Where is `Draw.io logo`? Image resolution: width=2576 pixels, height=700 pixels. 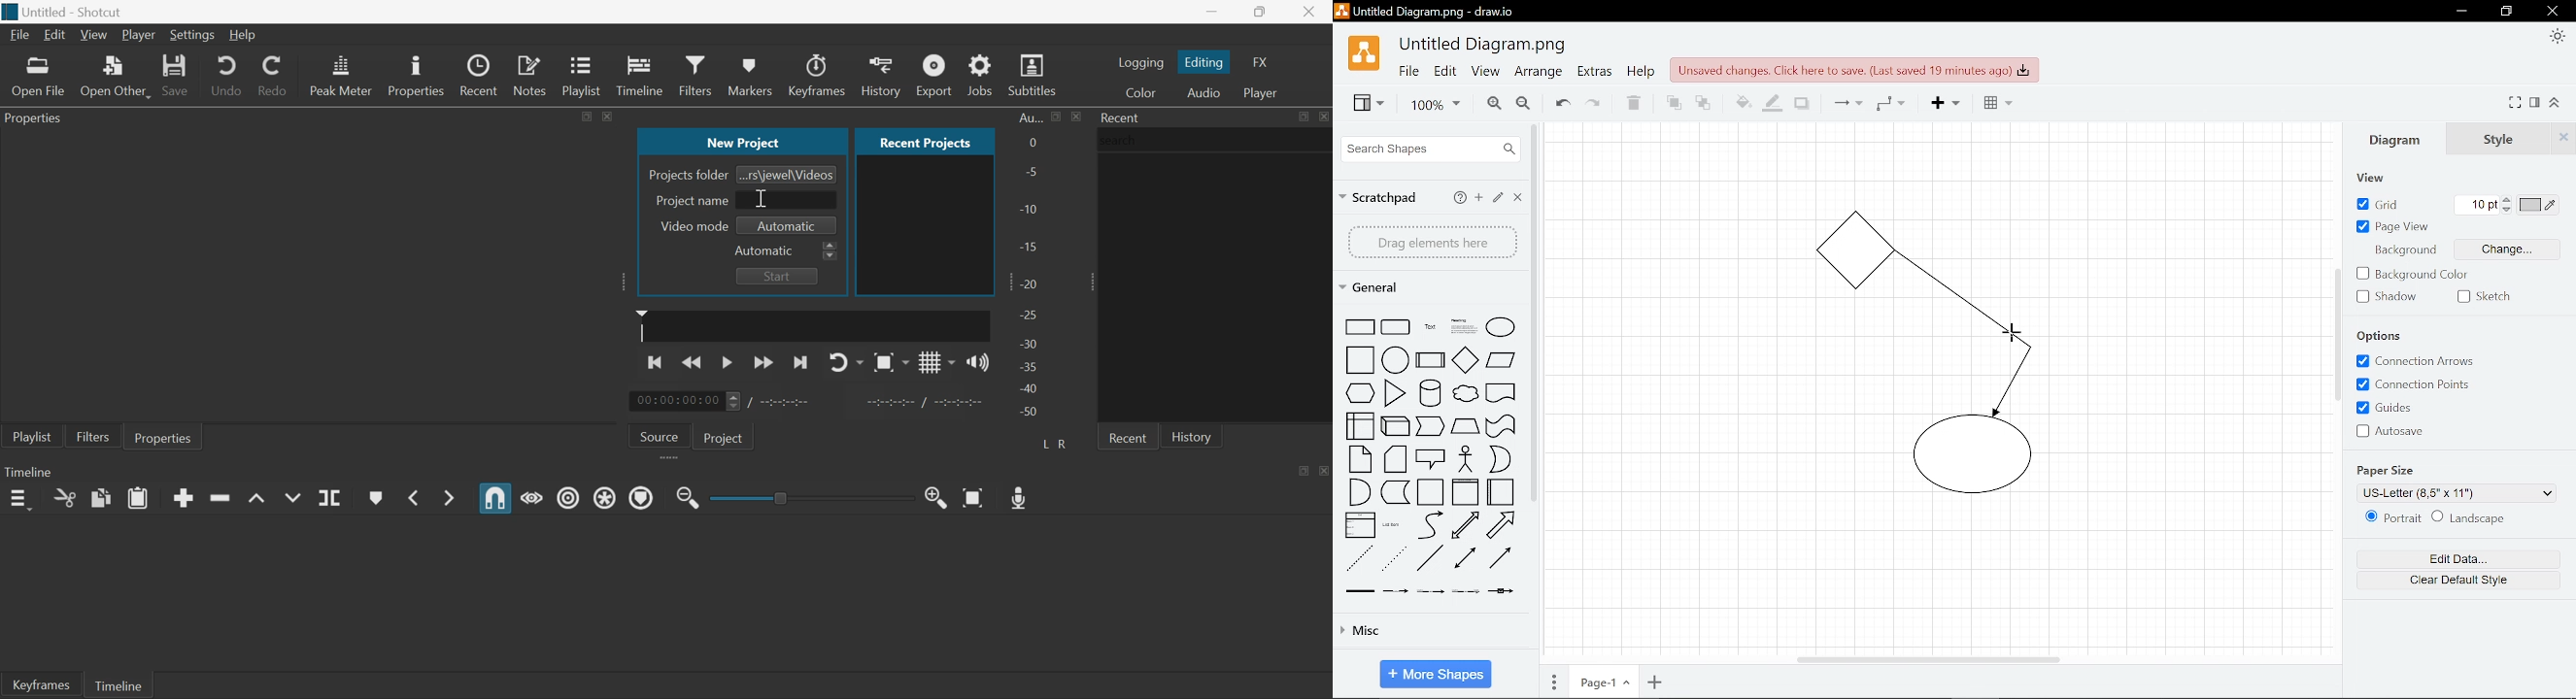
Draw.io logo is located at coordinates (1363, 58).